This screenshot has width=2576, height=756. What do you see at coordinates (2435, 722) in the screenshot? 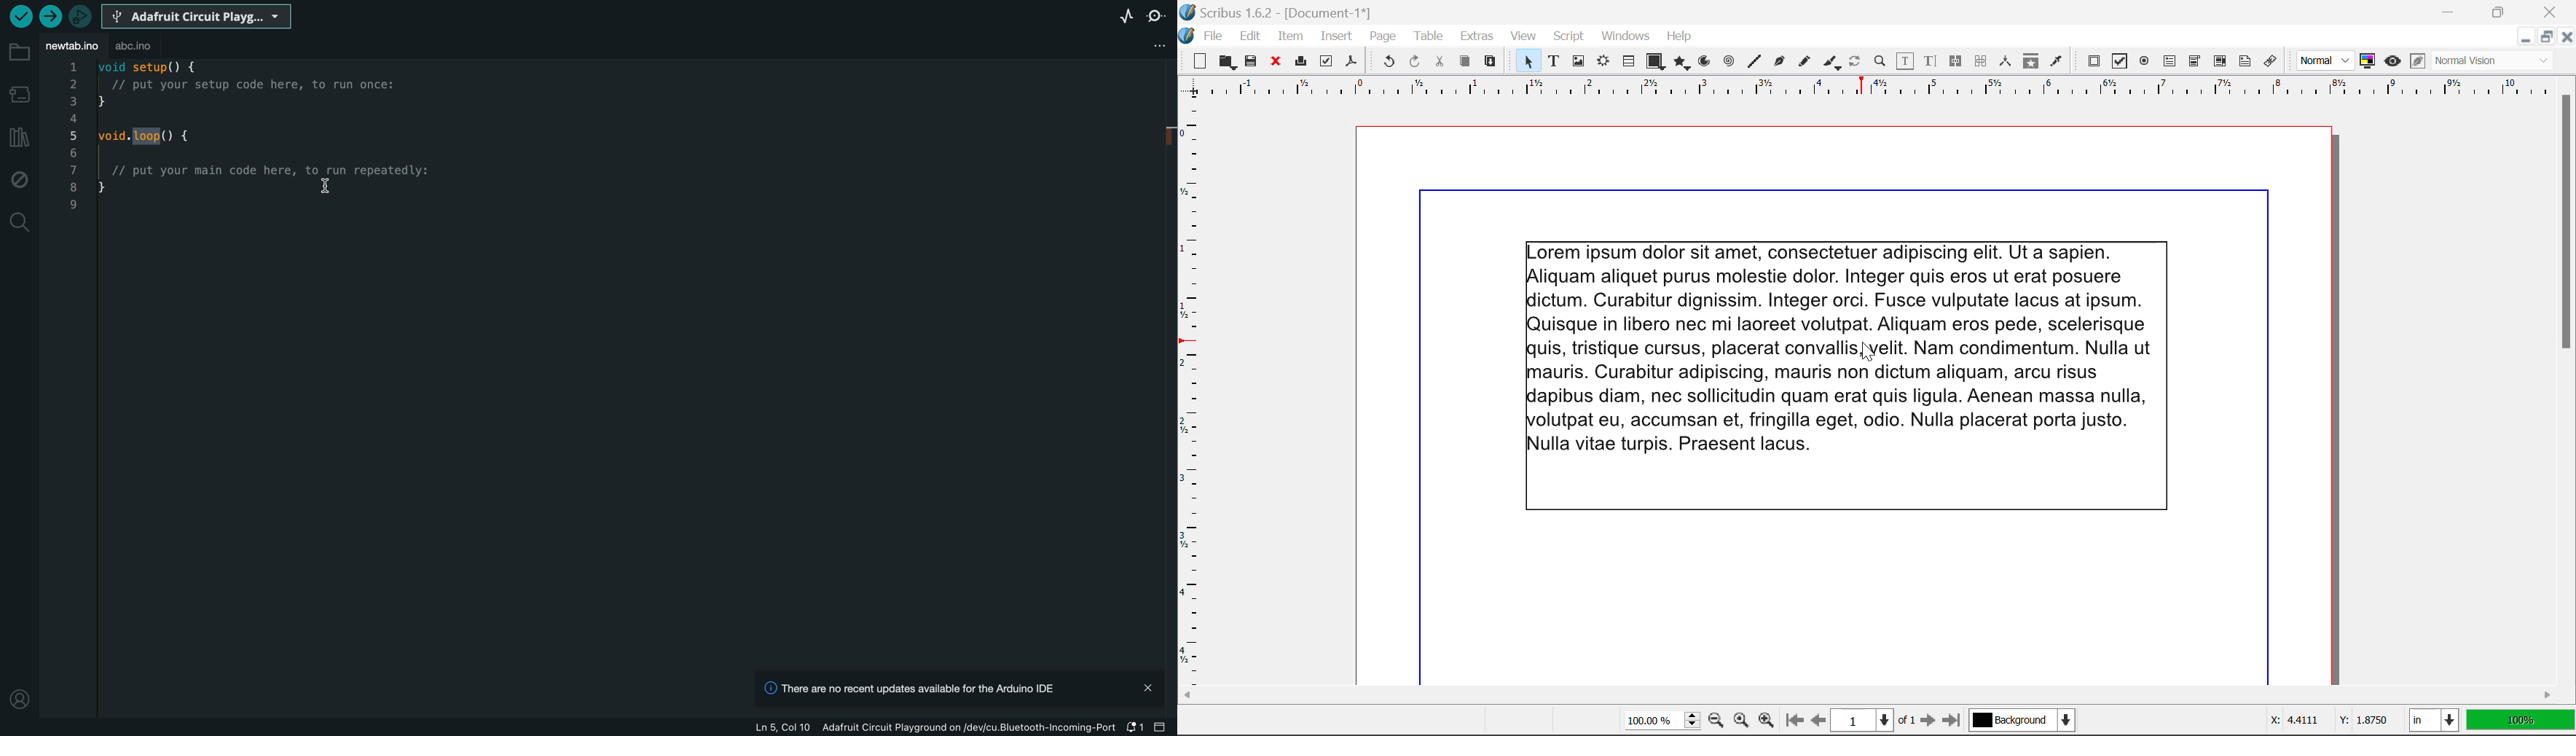
I see `Measurement Units` at bounding box center [2435, 722].